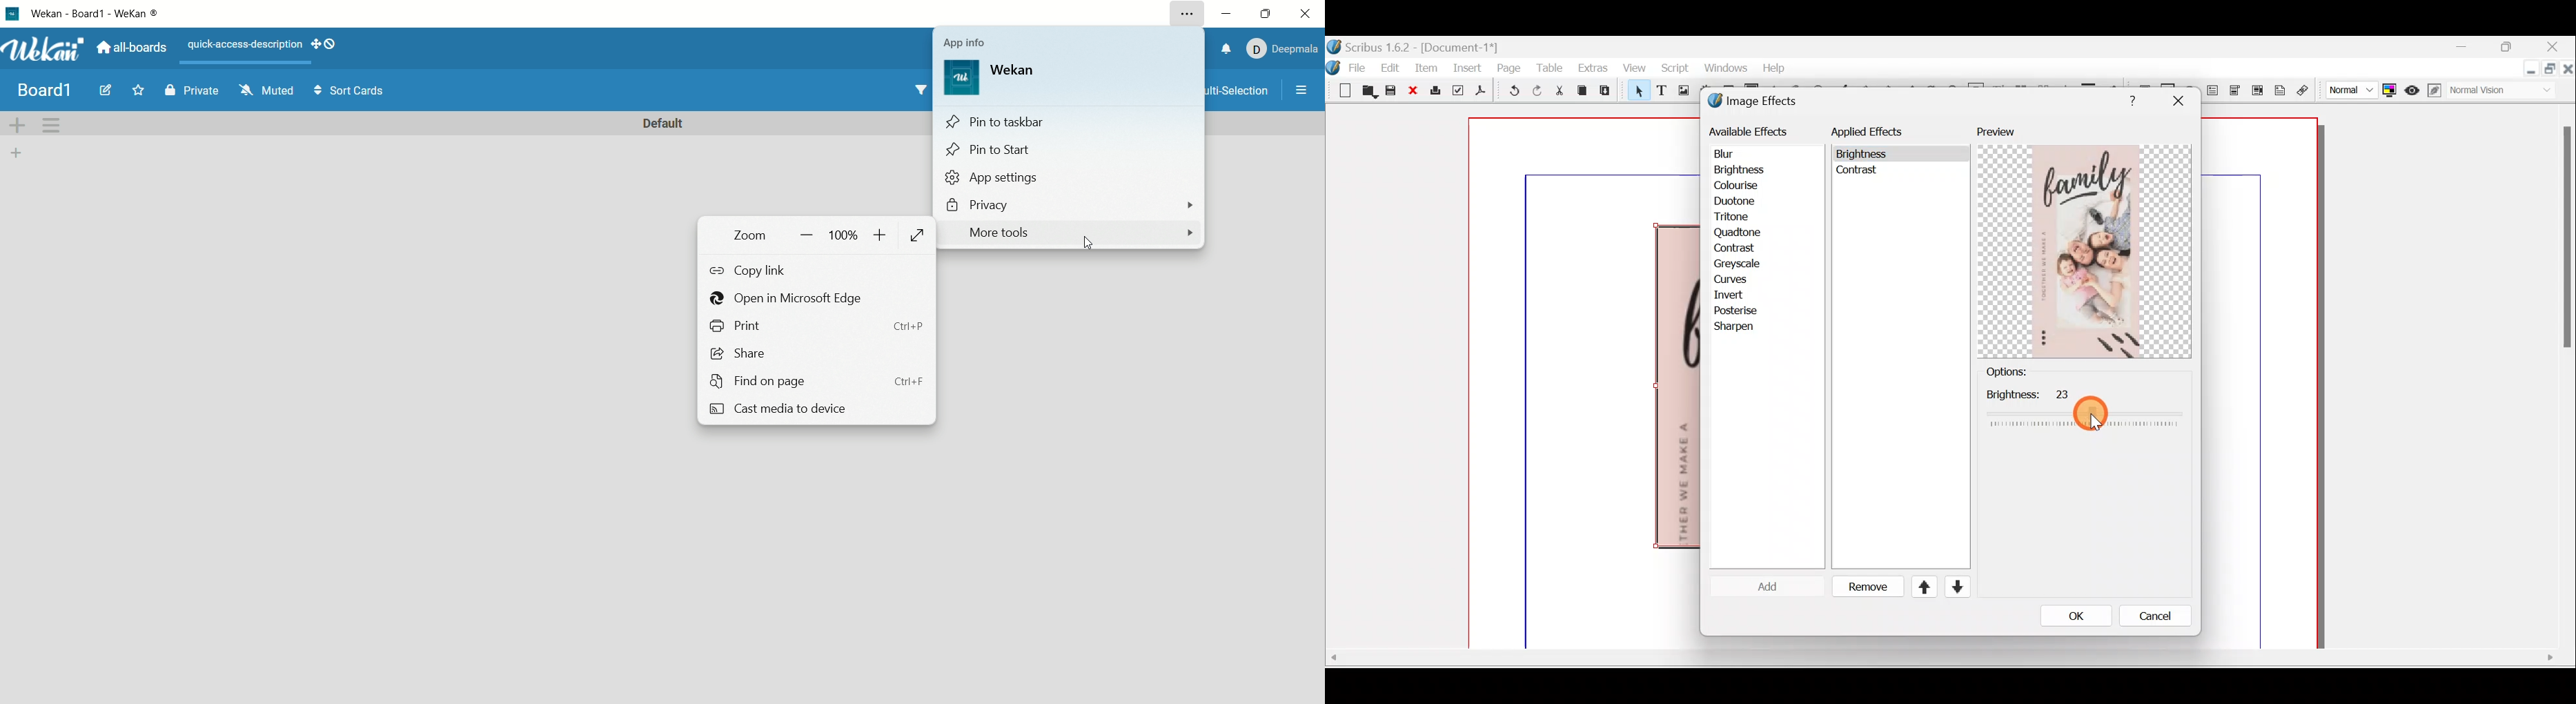 This screenshot has height=728, width=2576. Describe the element at coordinates (1367, 93) in the screenshot. I see `Open` at that location.